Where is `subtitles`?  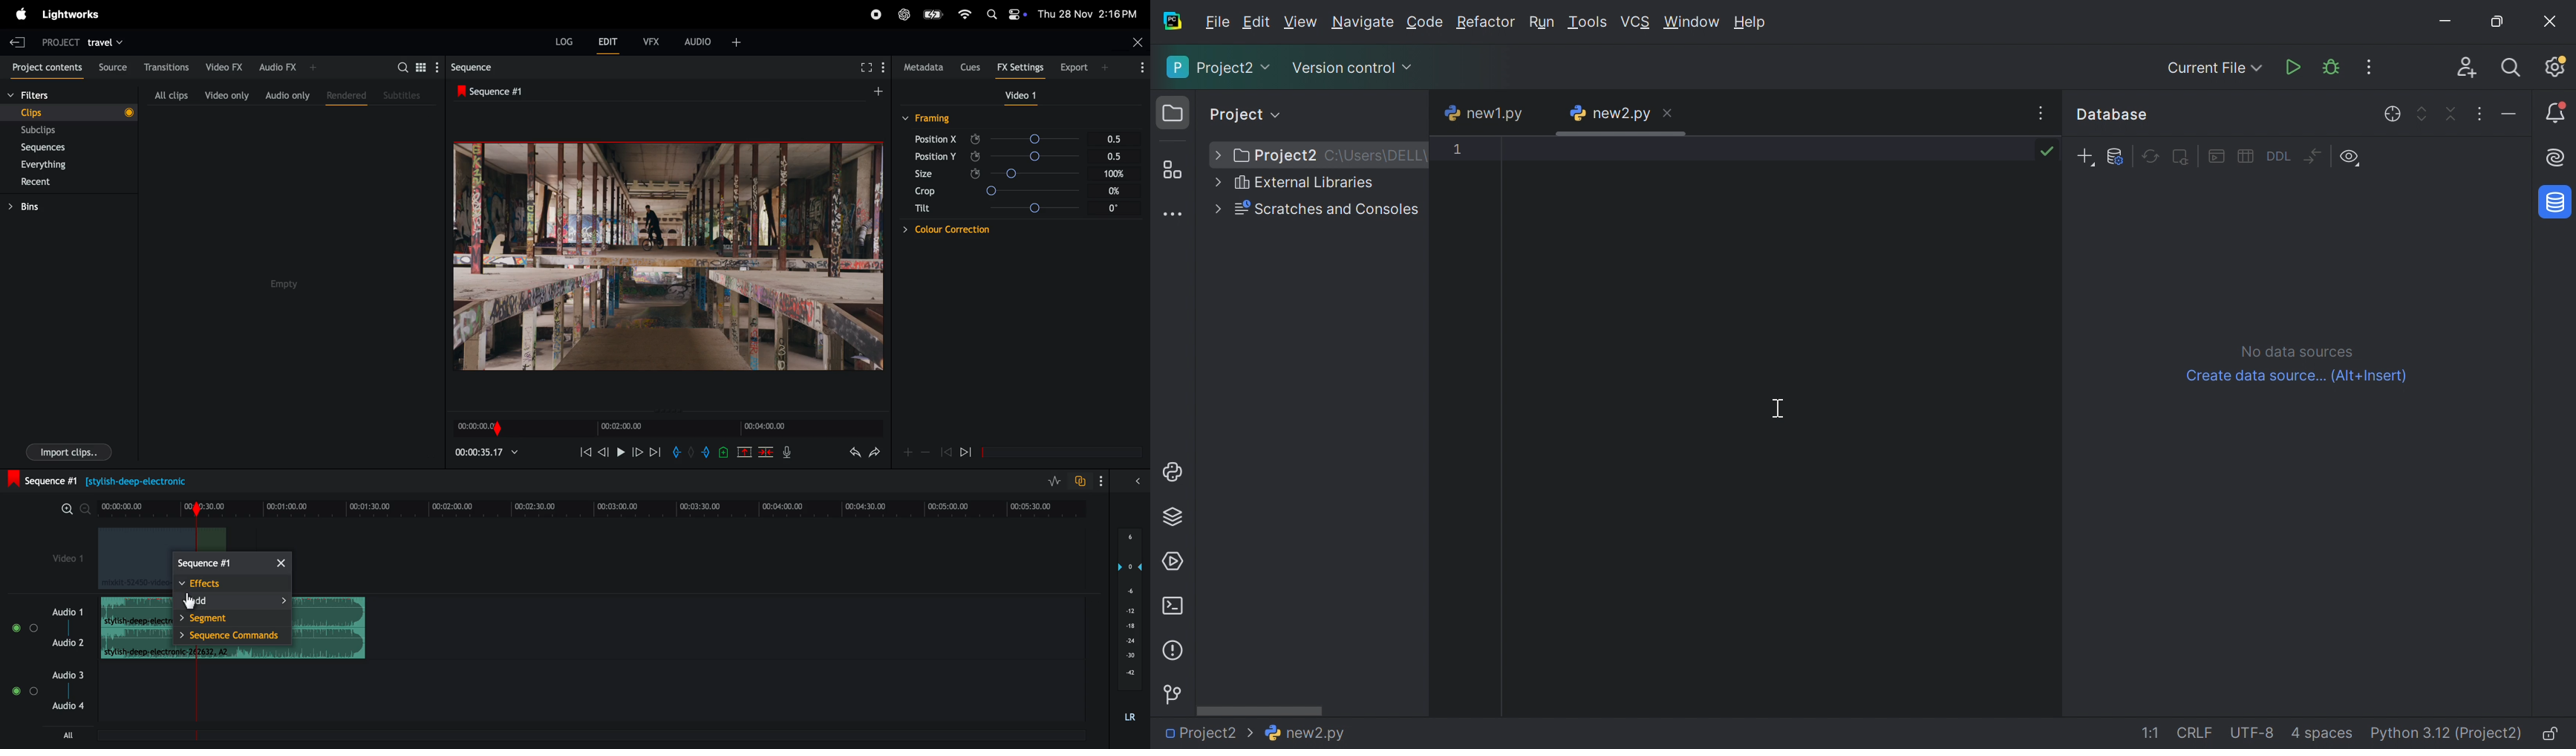 subtitles is located at coordinates (403, 94).